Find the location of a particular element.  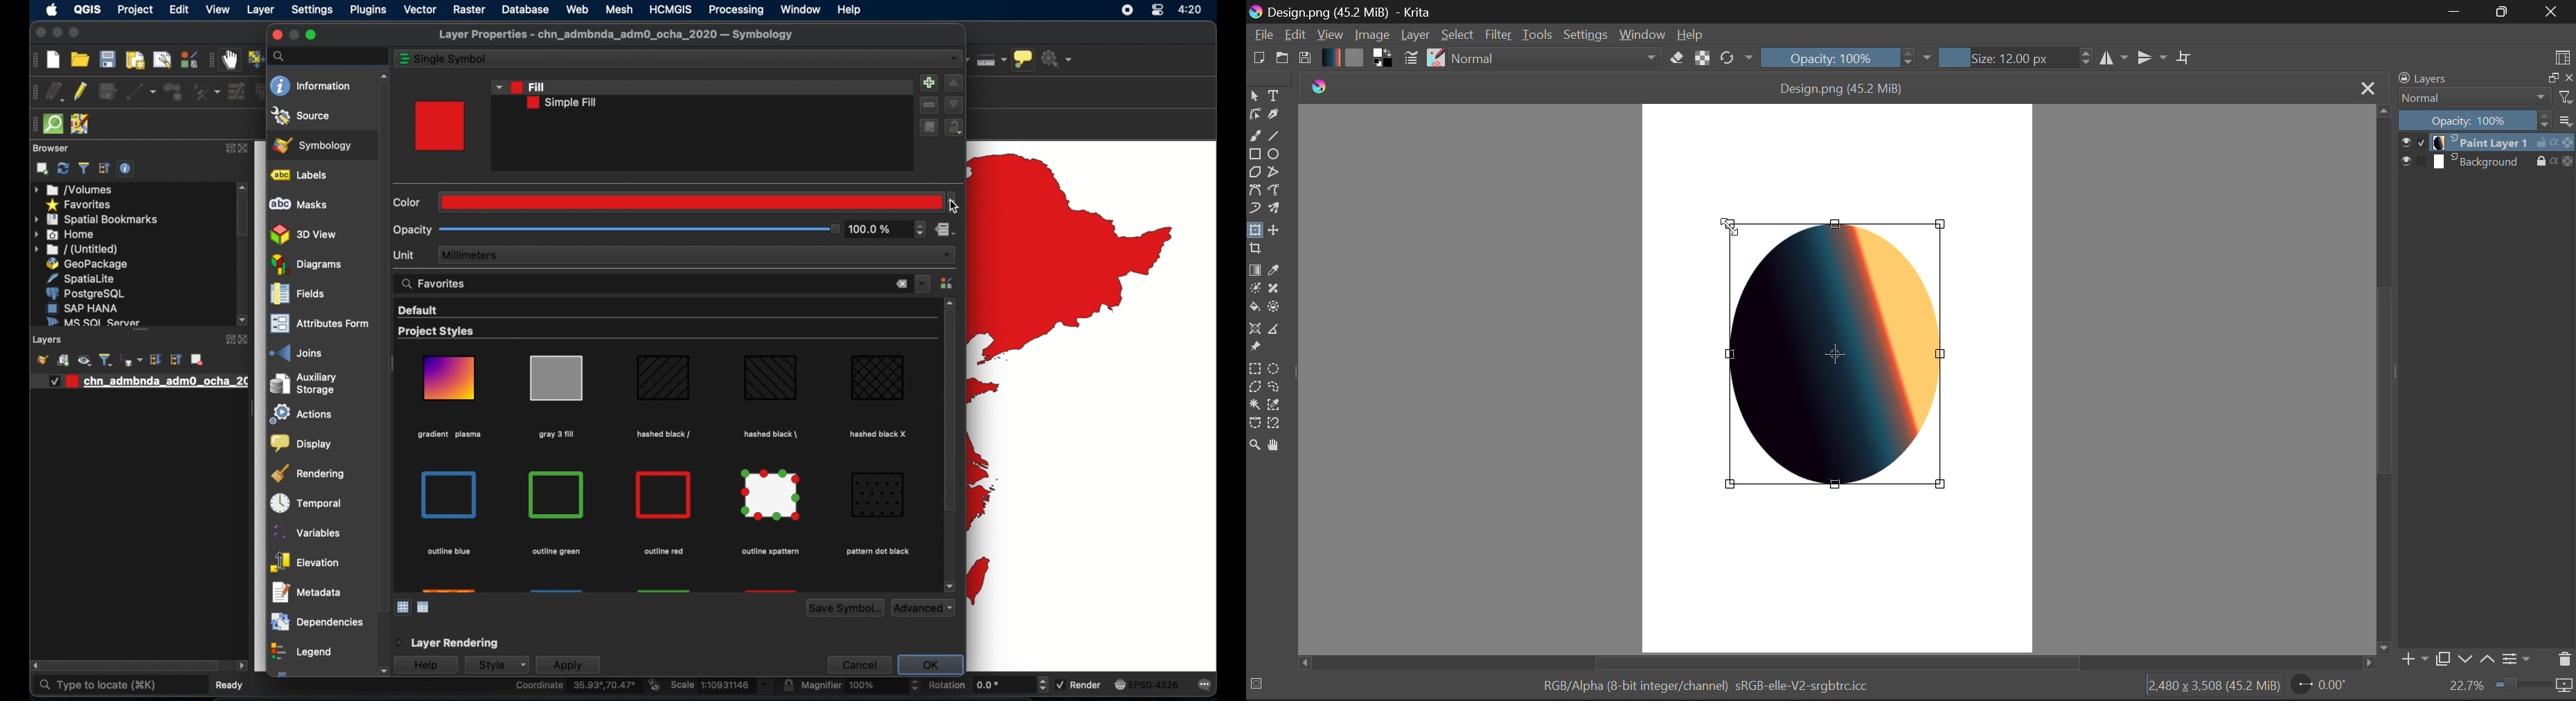

Freehand Selection is located at coordinates (1272, 387).